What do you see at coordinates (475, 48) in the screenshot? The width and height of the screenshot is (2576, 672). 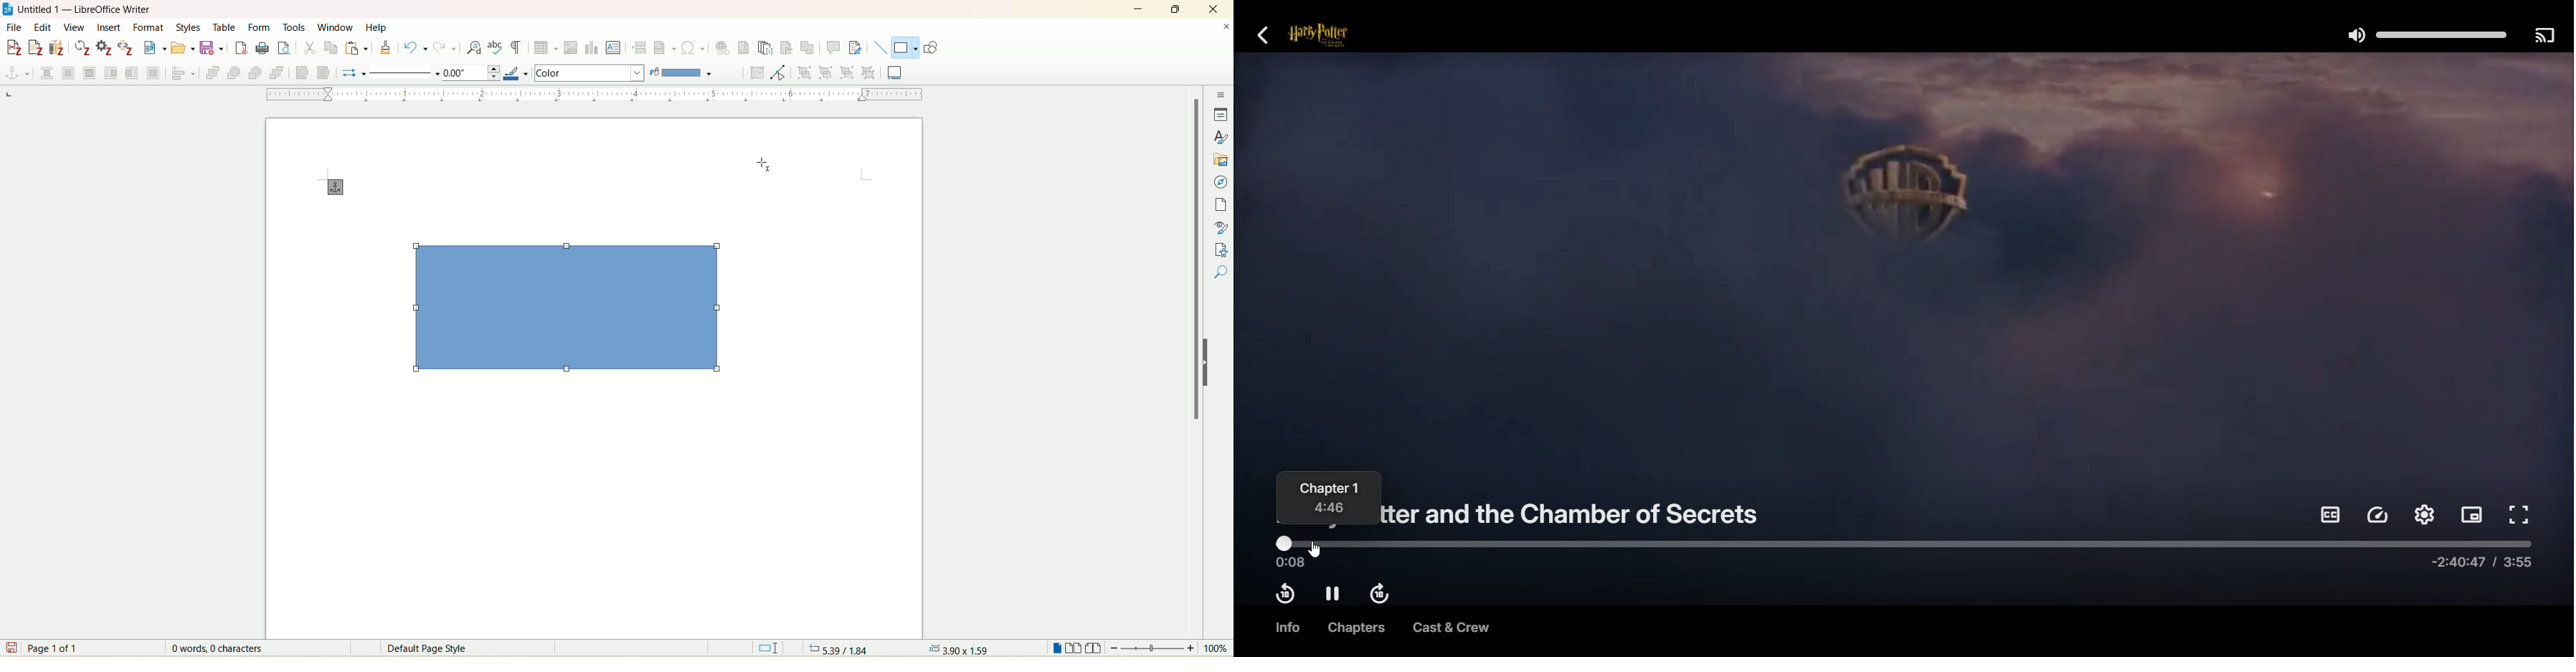 I see `find and replace` at bounding box center [475, 48].